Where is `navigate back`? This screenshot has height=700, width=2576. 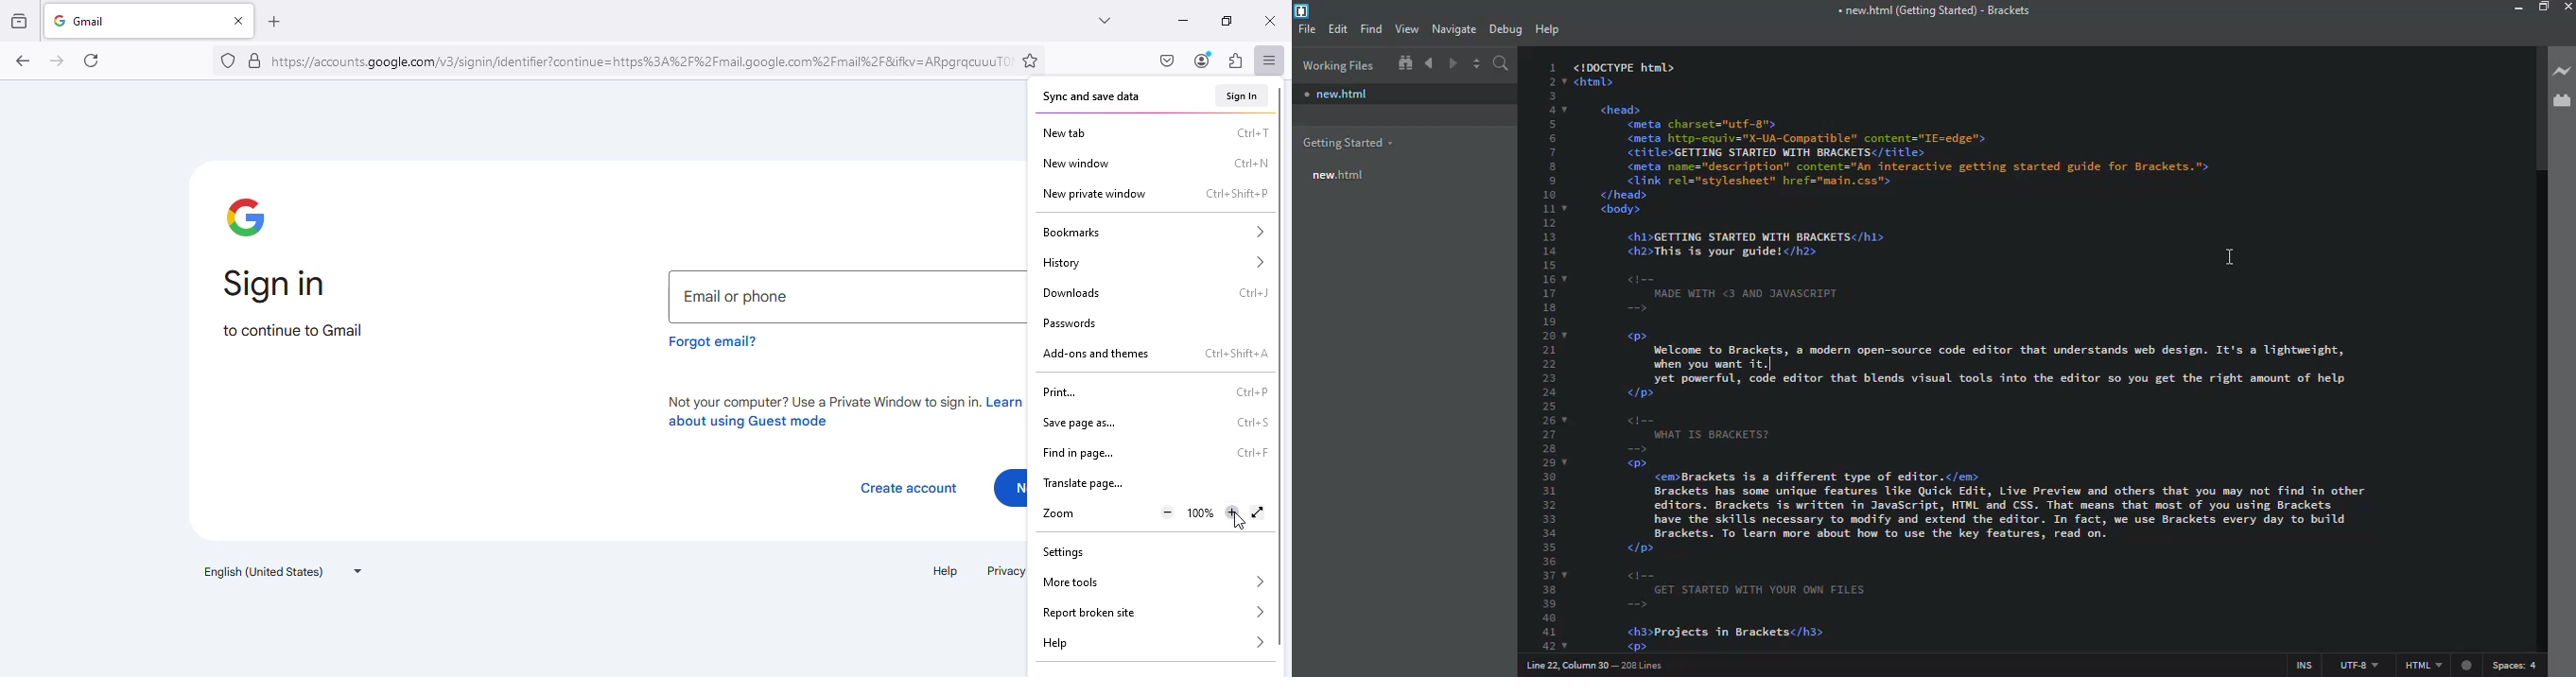
navigate back is located at coordinates (1429, 63).